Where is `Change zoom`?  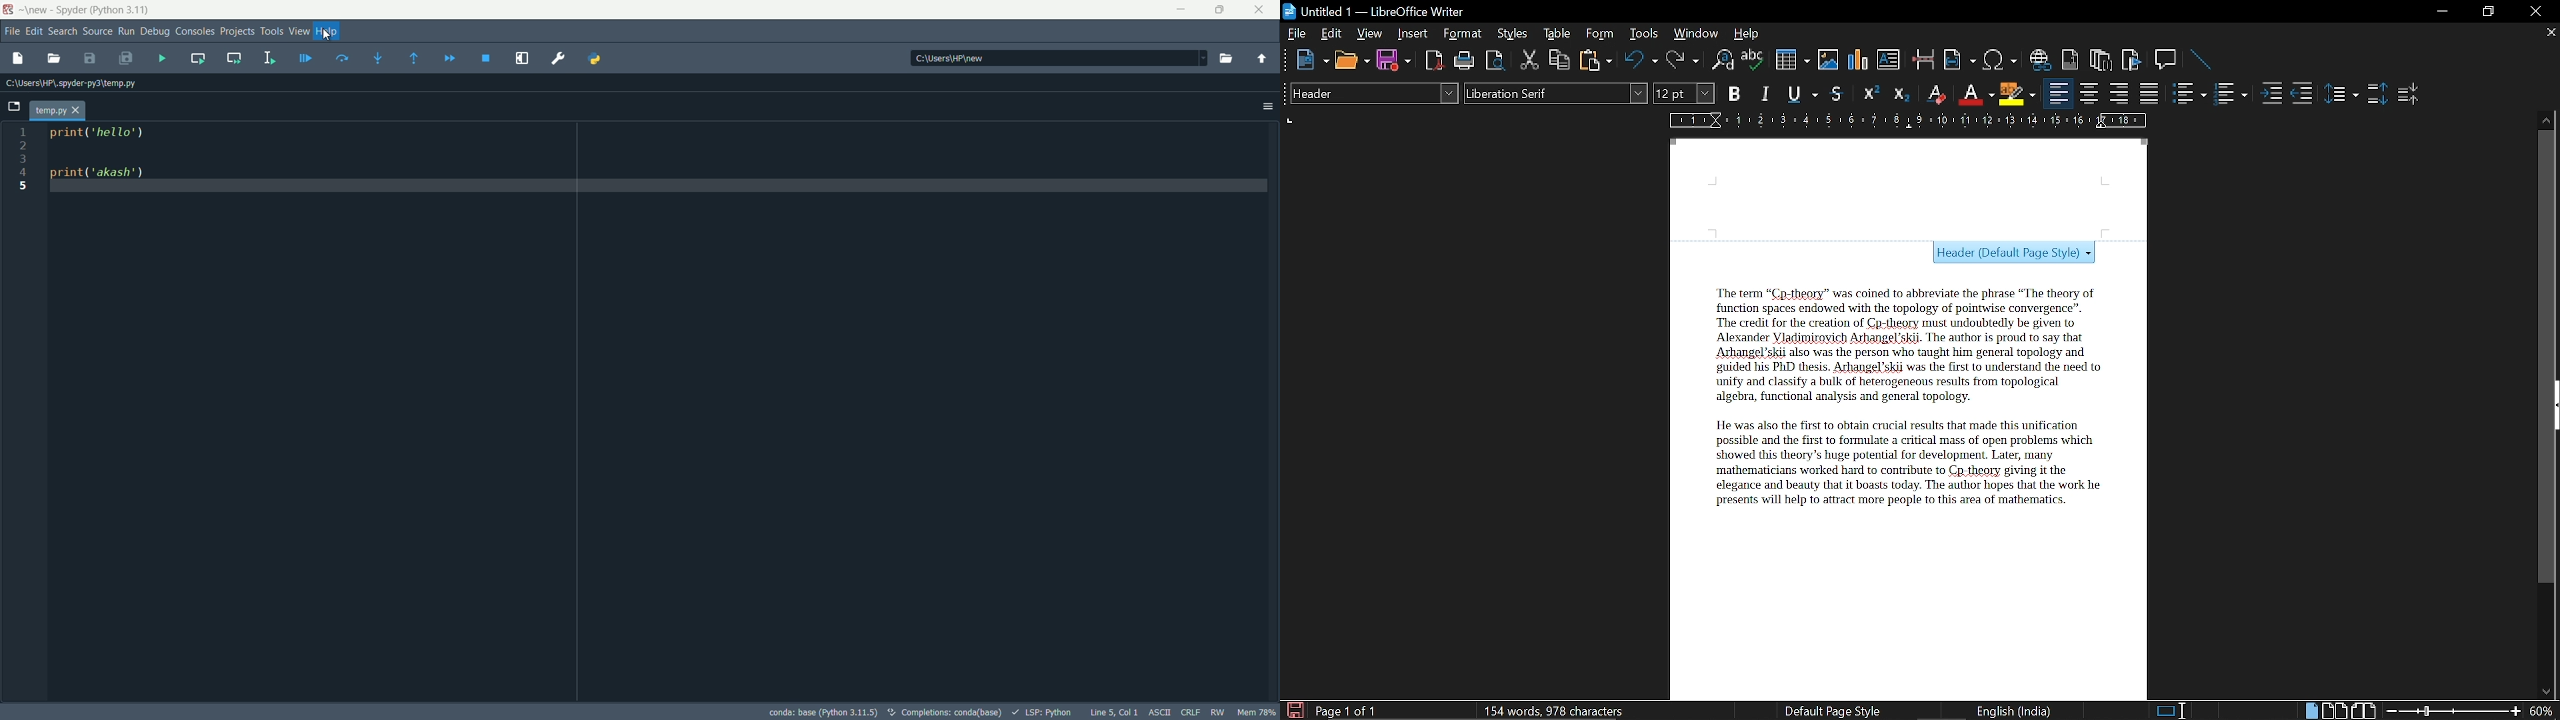 Change zoom is located at coordinates (2454, 711).